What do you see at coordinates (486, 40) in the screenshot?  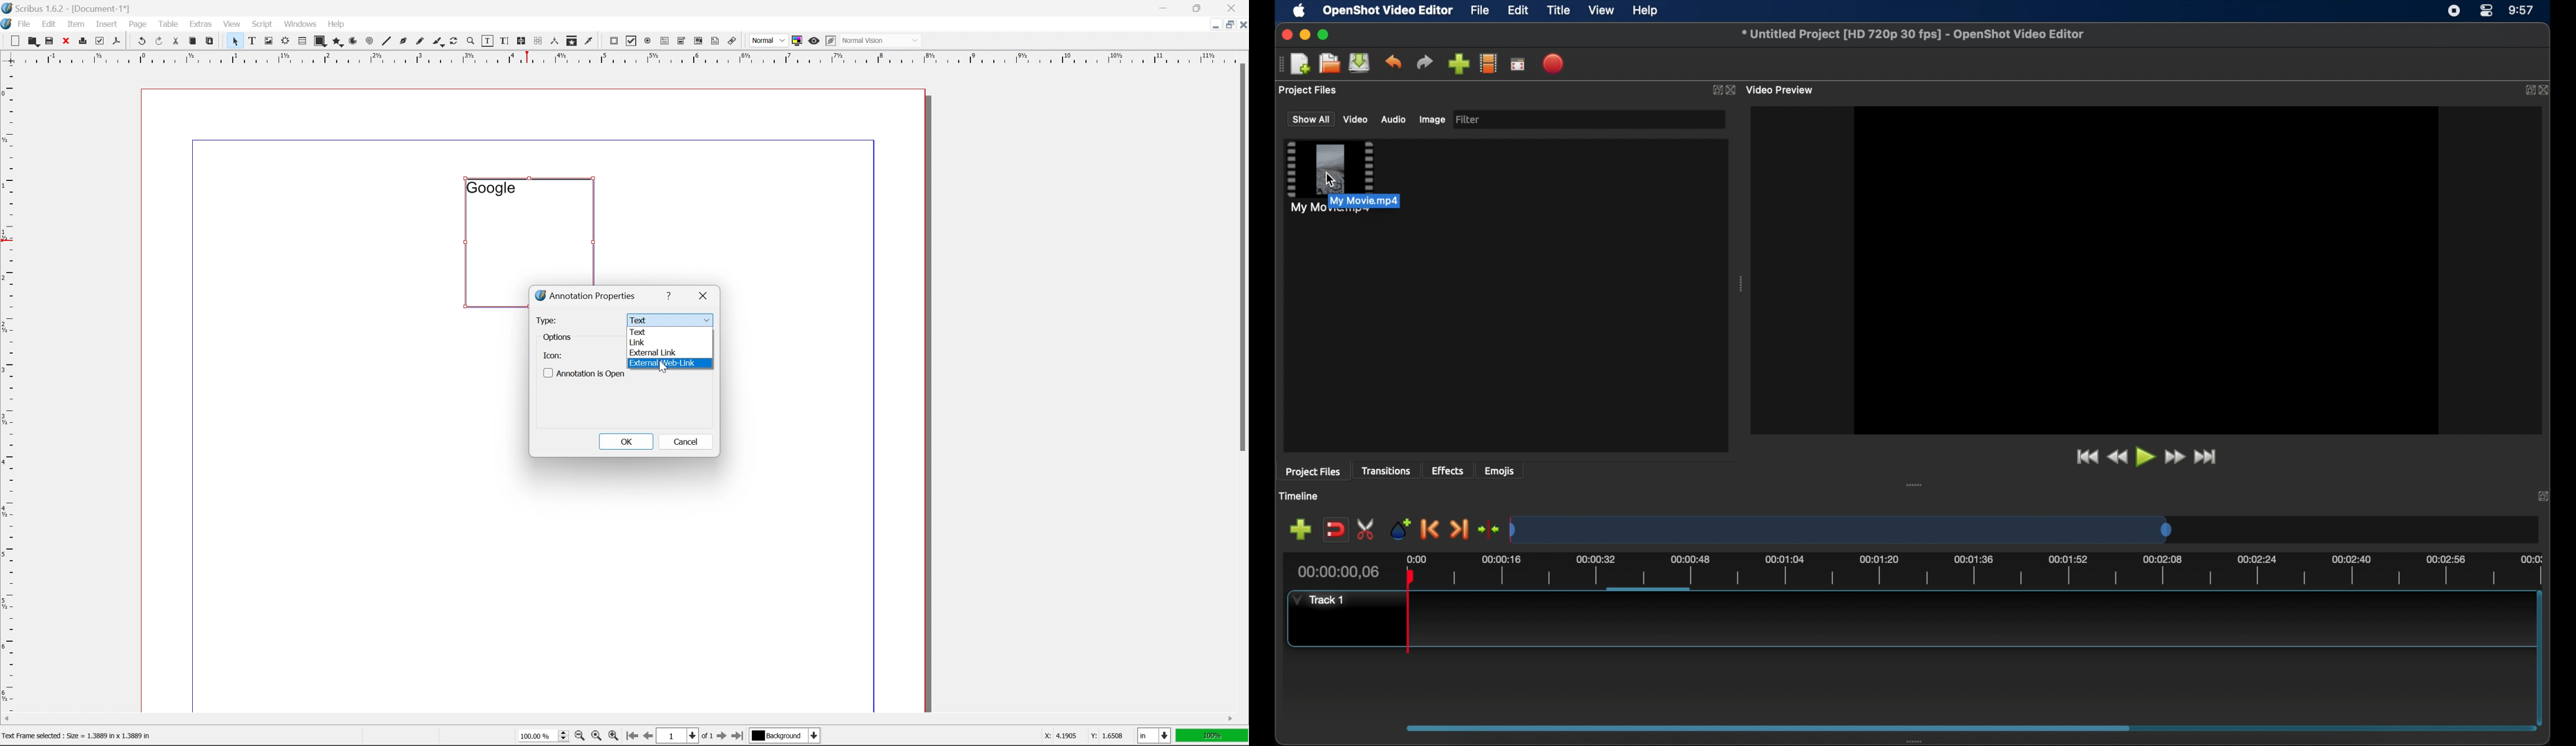 I see `edit contents of frame` at bounding box center [486, 40].